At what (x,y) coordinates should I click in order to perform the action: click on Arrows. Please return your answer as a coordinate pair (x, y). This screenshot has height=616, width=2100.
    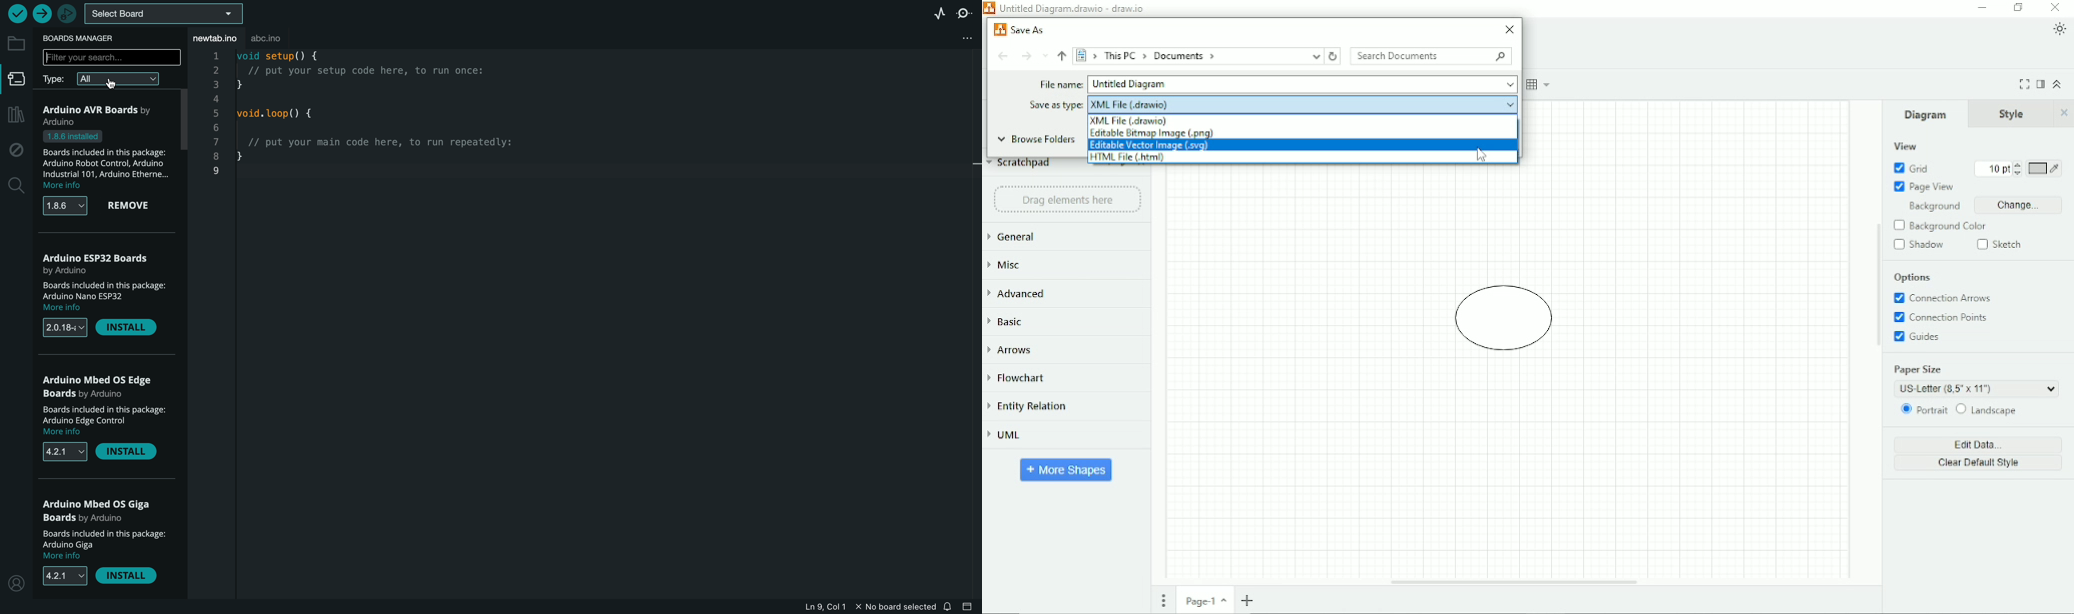
    Looking at the image, I should click on (1017, 352).